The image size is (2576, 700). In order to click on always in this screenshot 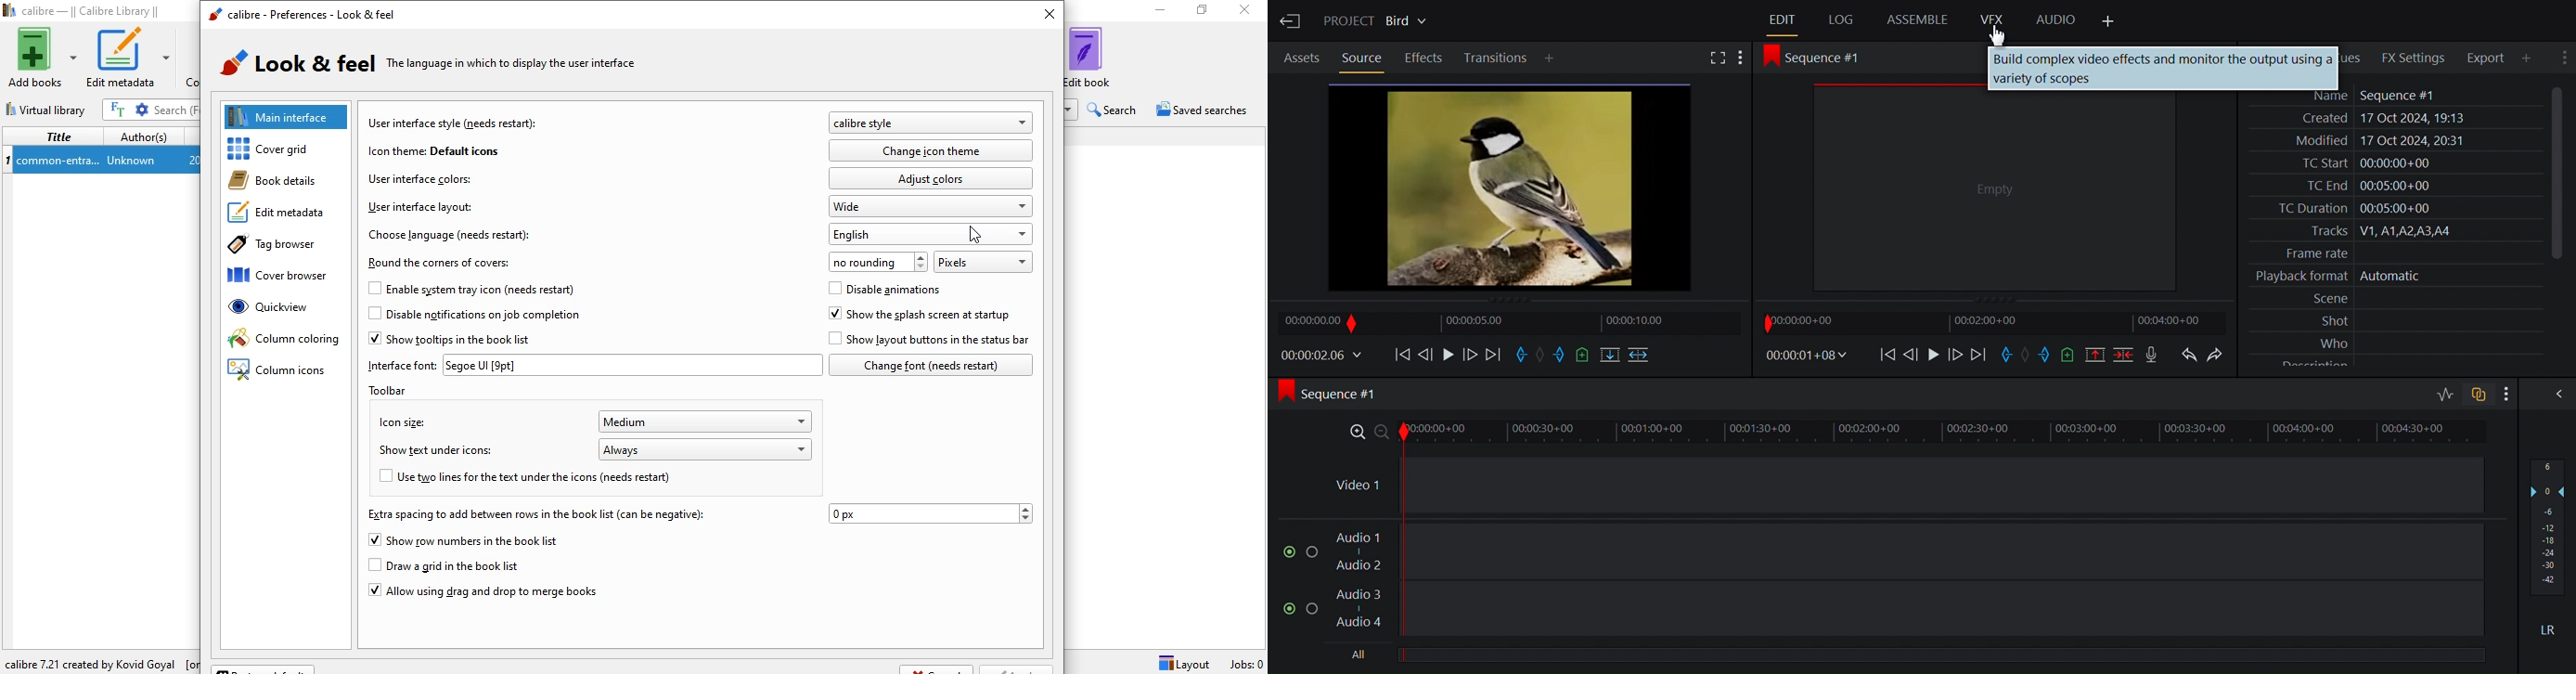, I will do `click(706, 448)`.